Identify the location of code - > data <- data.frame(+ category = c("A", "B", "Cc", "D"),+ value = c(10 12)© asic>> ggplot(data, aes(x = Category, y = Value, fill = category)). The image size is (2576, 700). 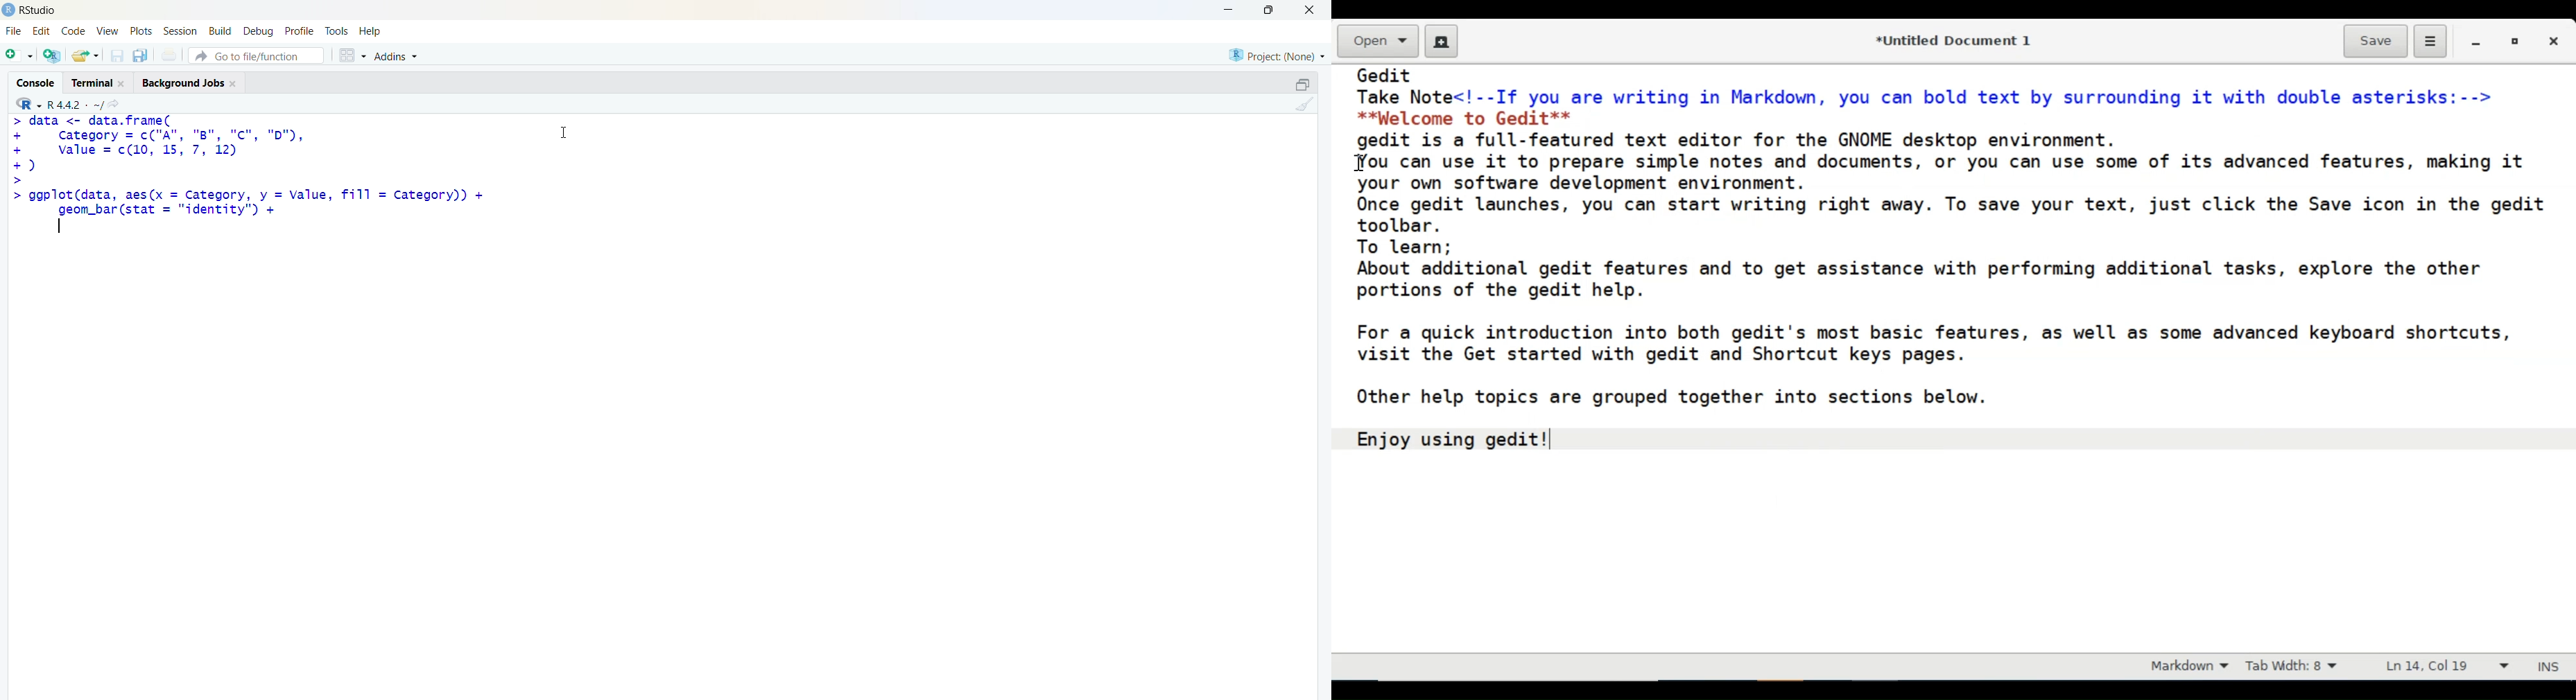
(260, 167).